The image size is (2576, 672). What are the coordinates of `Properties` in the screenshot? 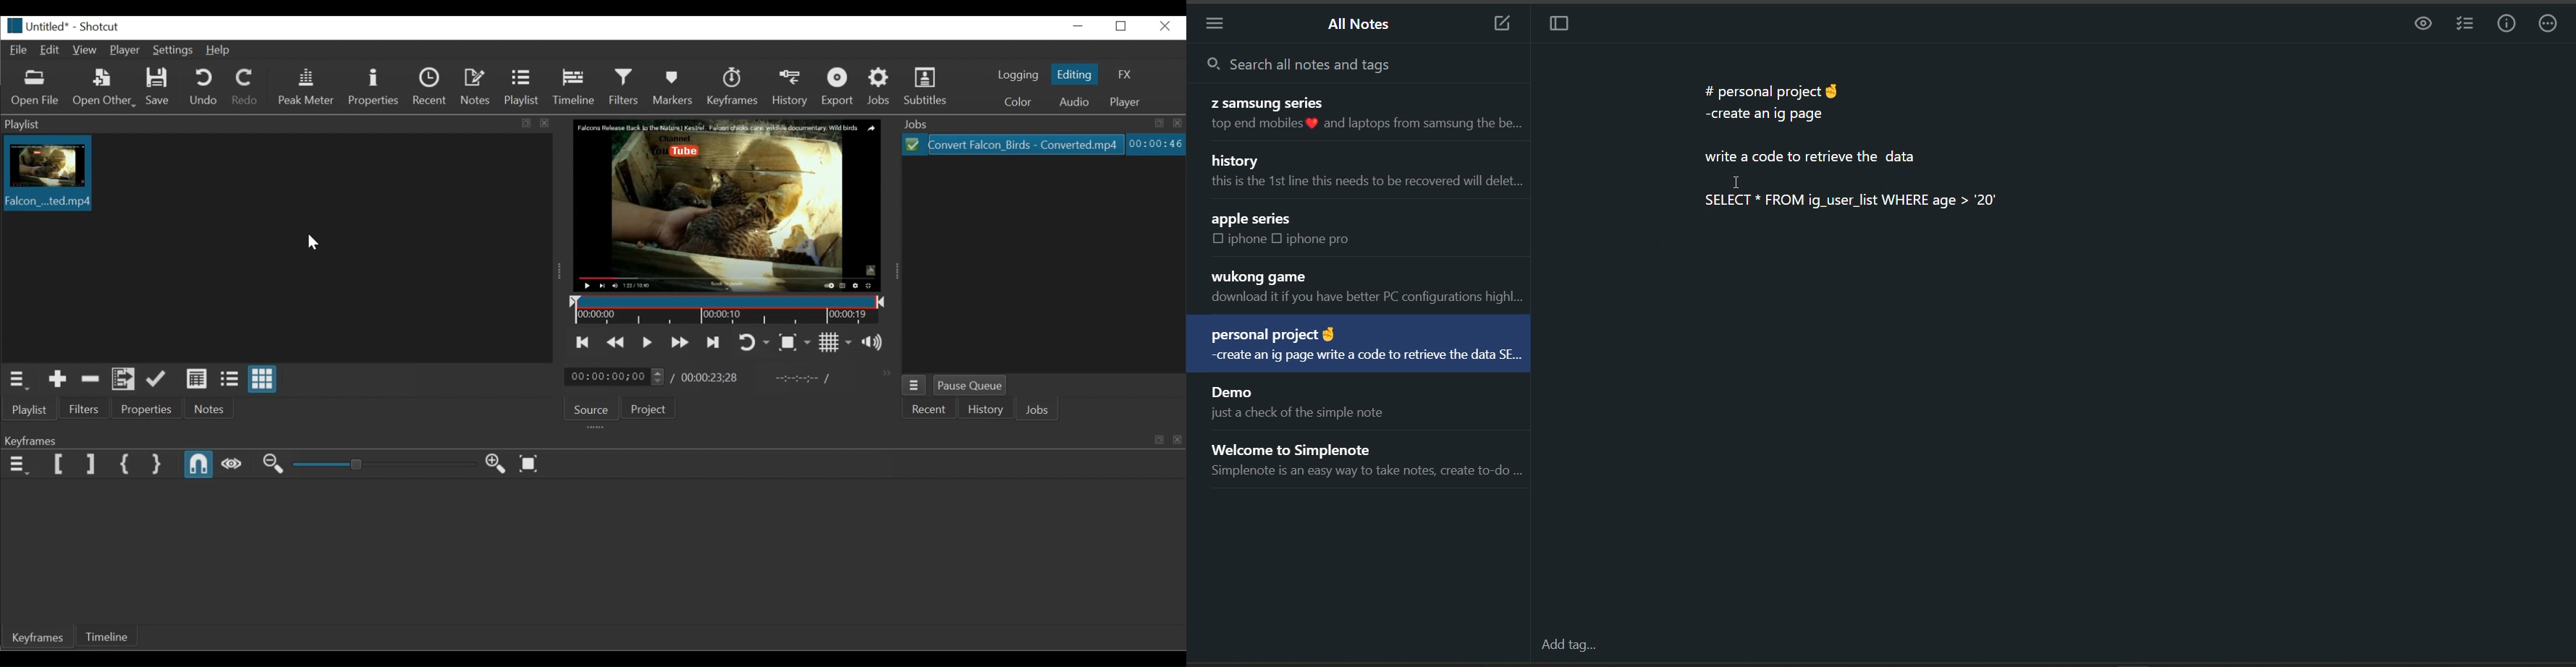 It's located at (374, 86).